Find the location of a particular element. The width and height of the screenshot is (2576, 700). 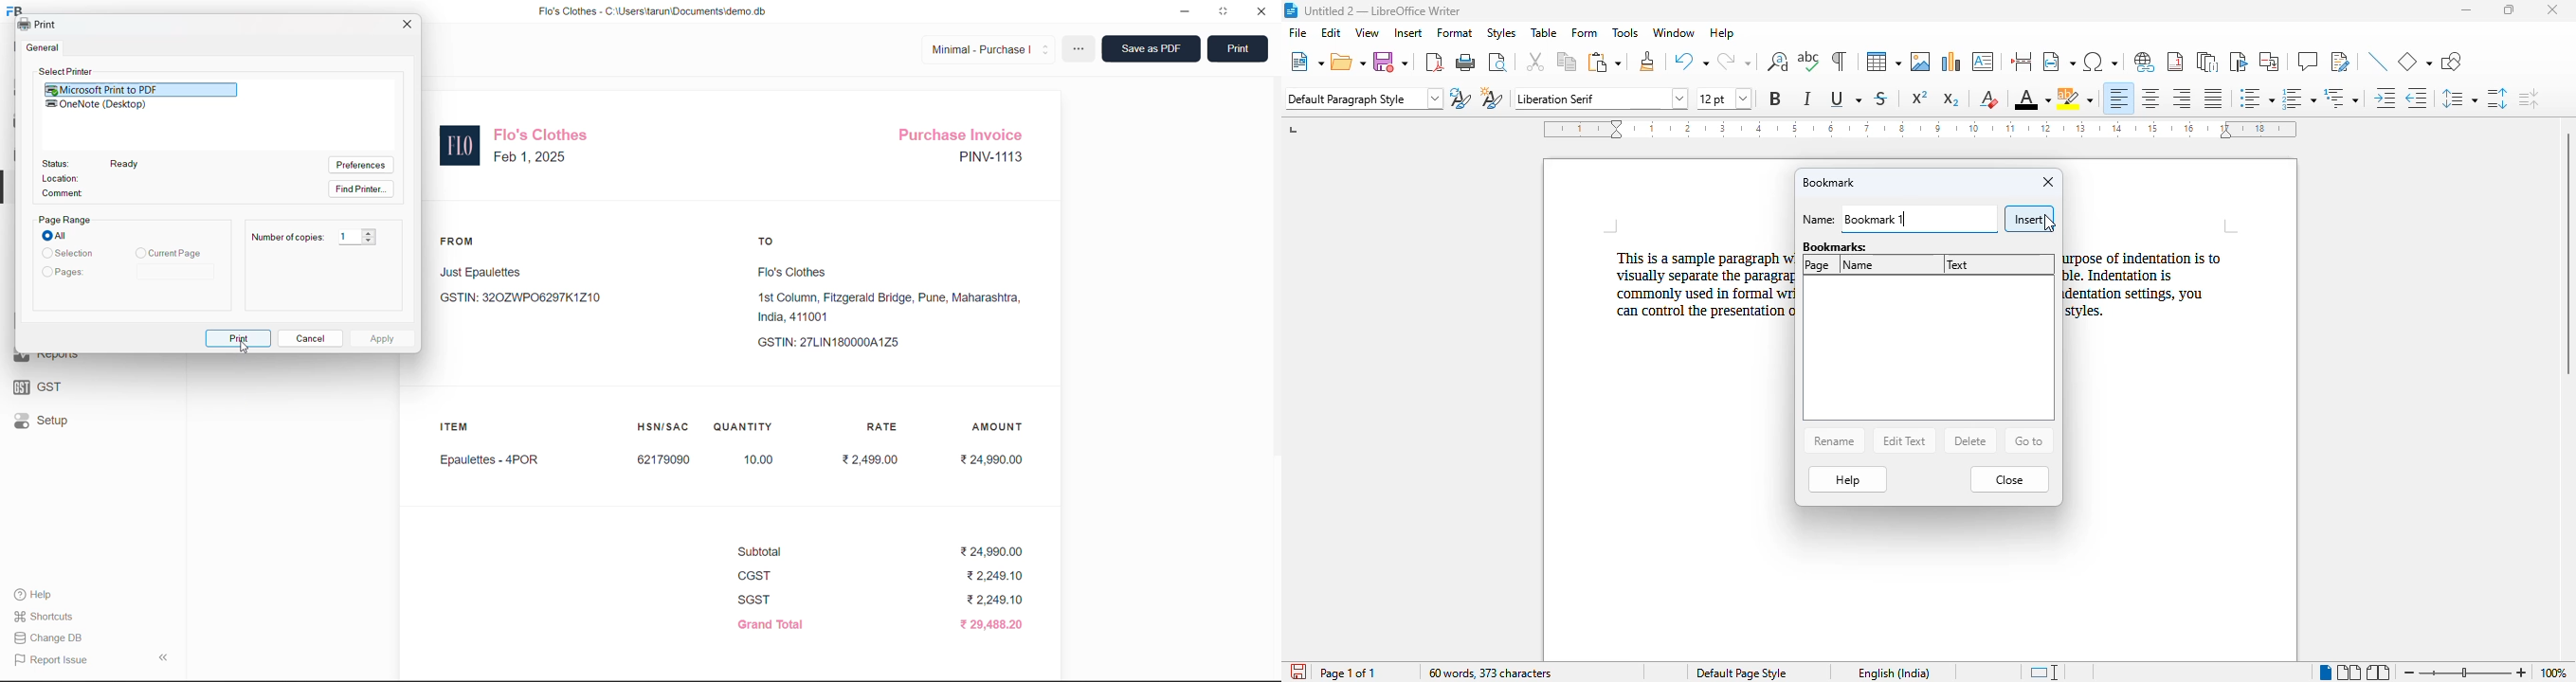

strikethrough is located at coordinates (1882, 99).